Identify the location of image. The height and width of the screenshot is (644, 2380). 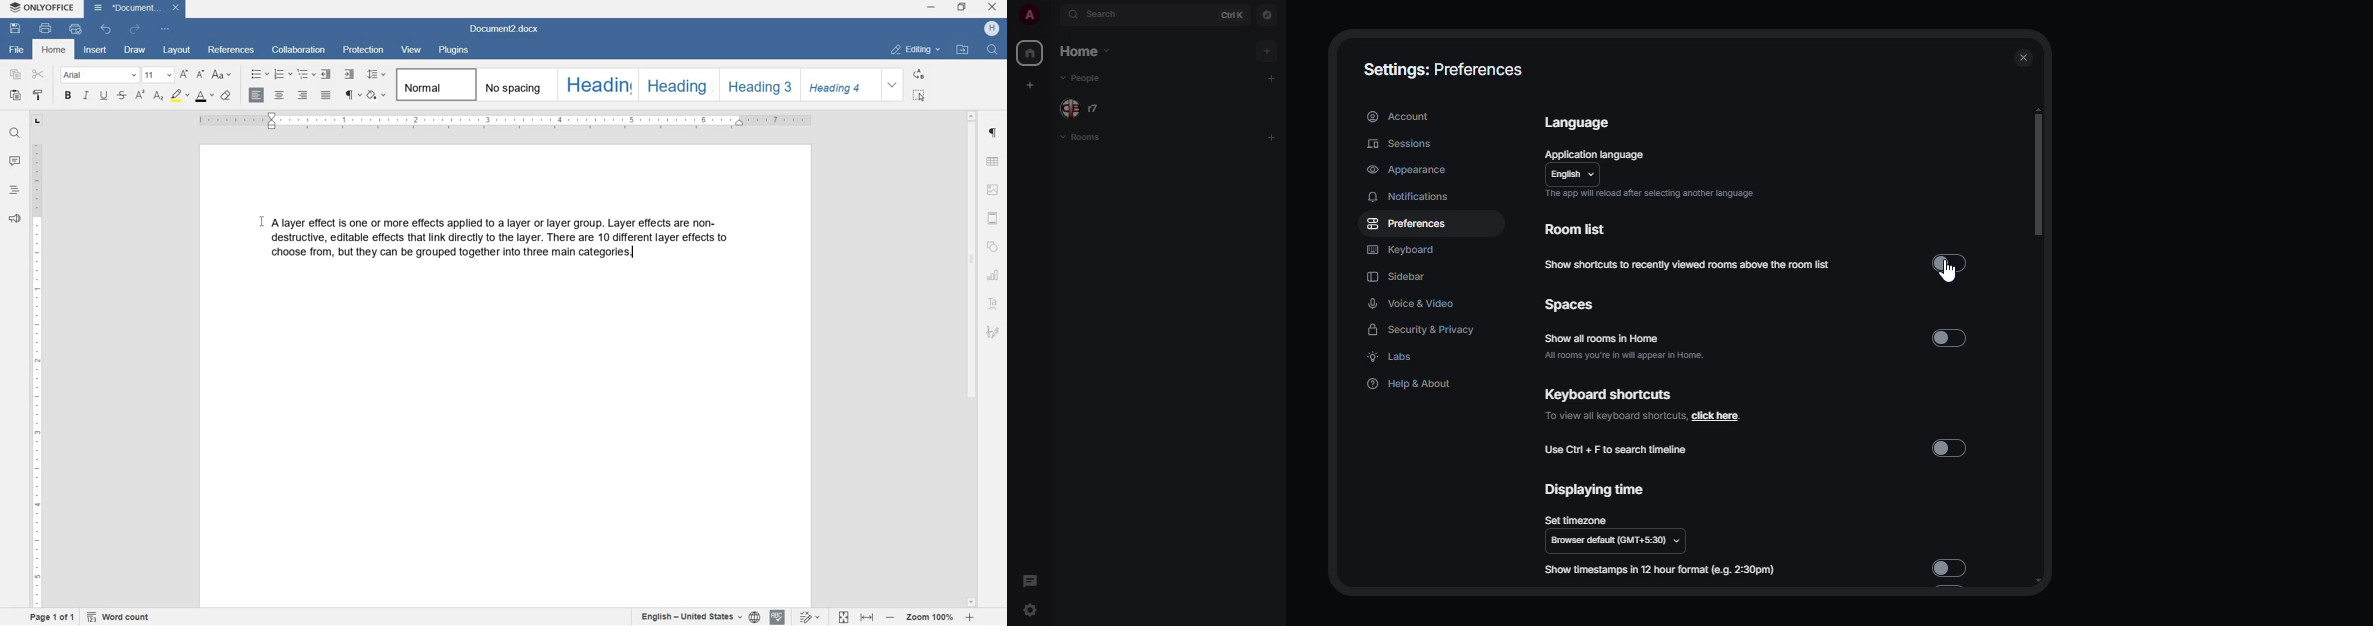
(993, 189).